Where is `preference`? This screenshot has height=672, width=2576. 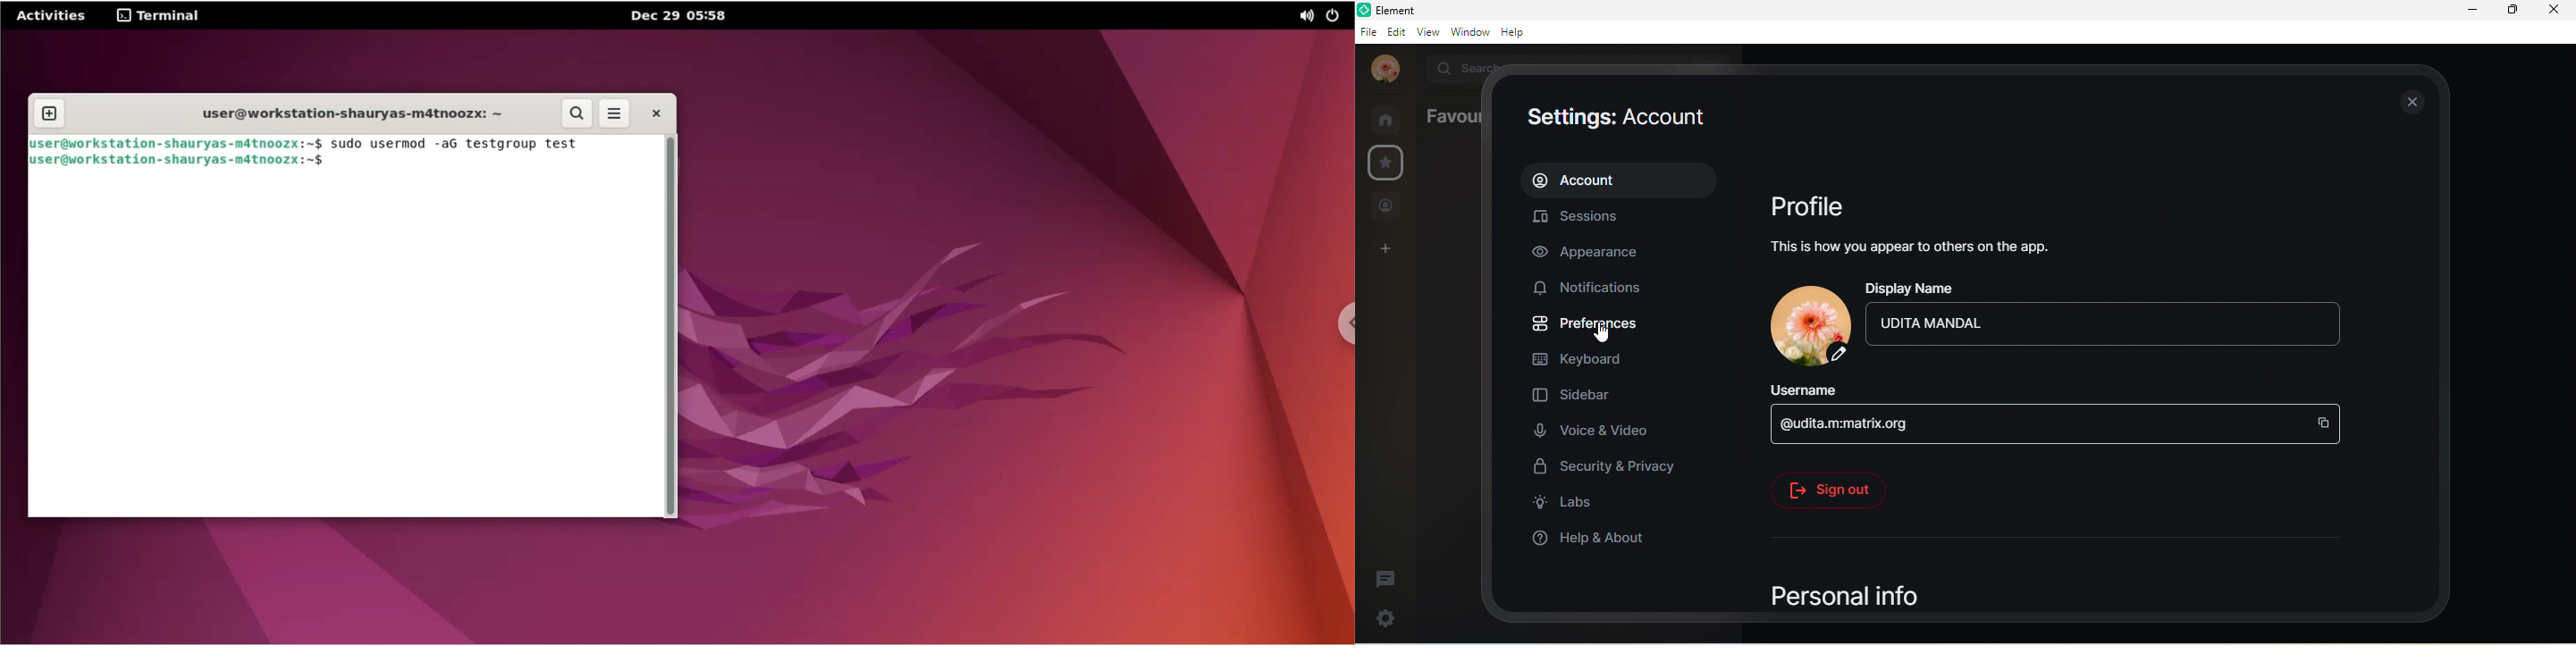
preference is located at coordinates (1587, 325).